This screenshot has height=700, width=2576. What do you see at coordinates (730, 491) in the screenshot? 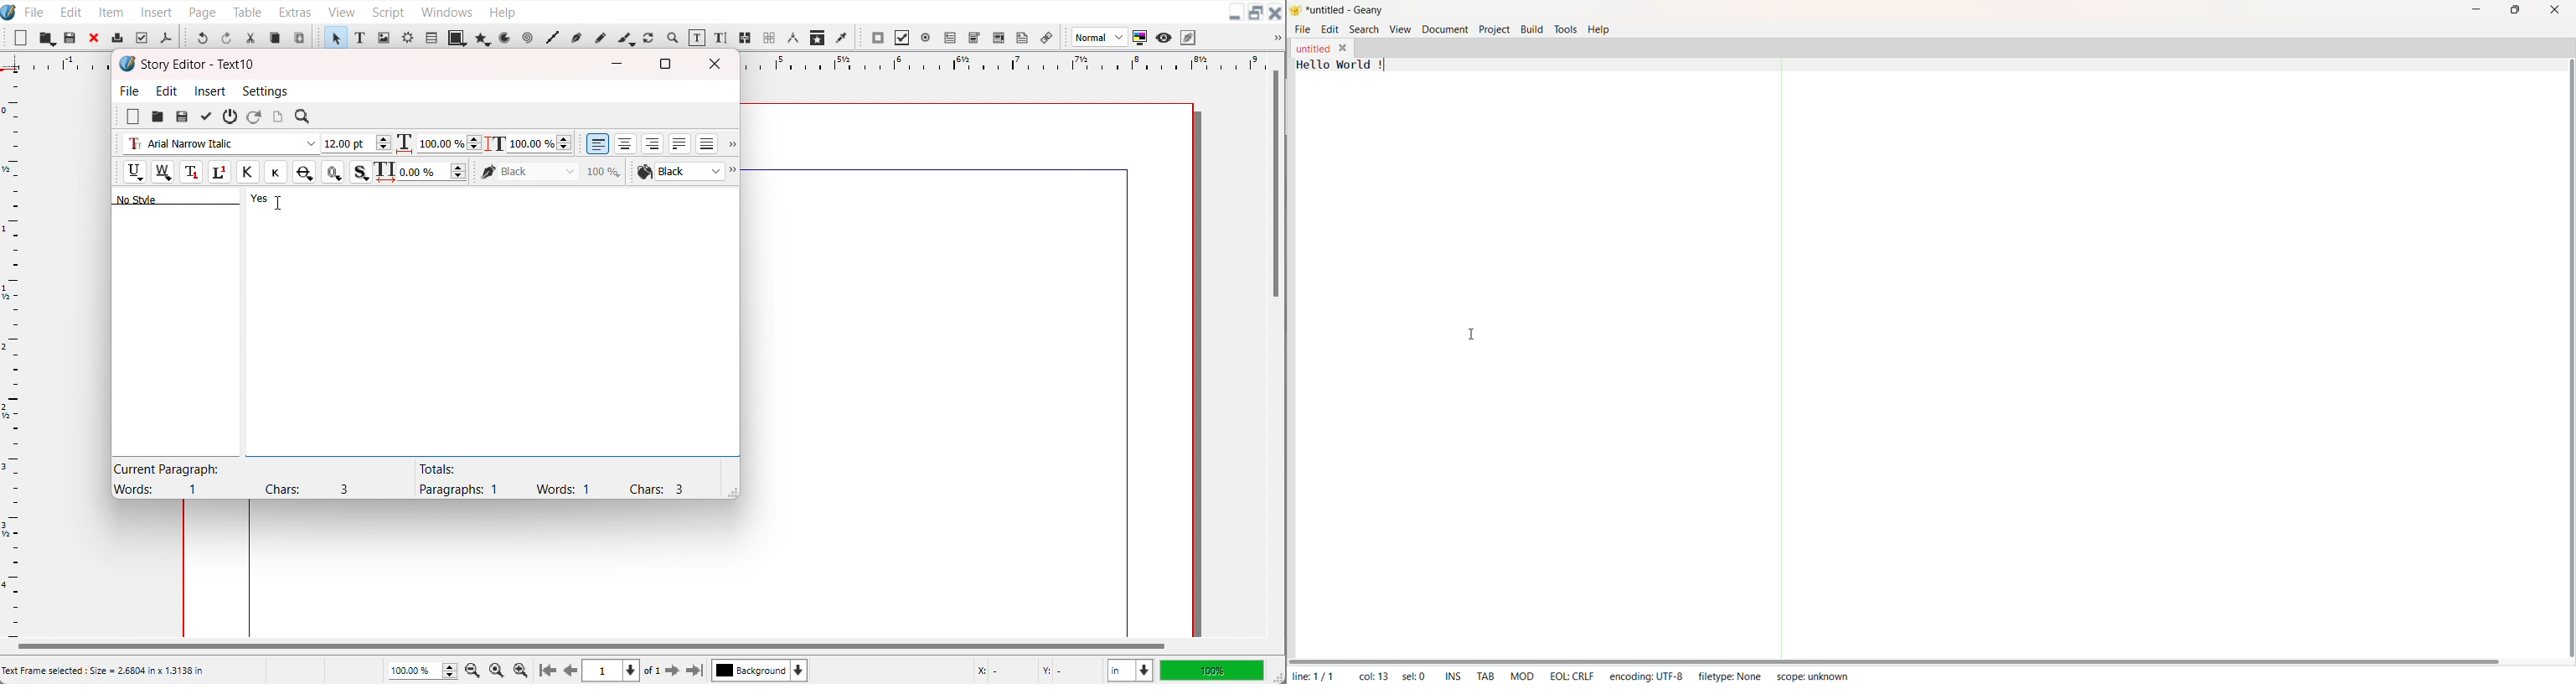
I see `Window adjuster` at bounding box center [730, 491].